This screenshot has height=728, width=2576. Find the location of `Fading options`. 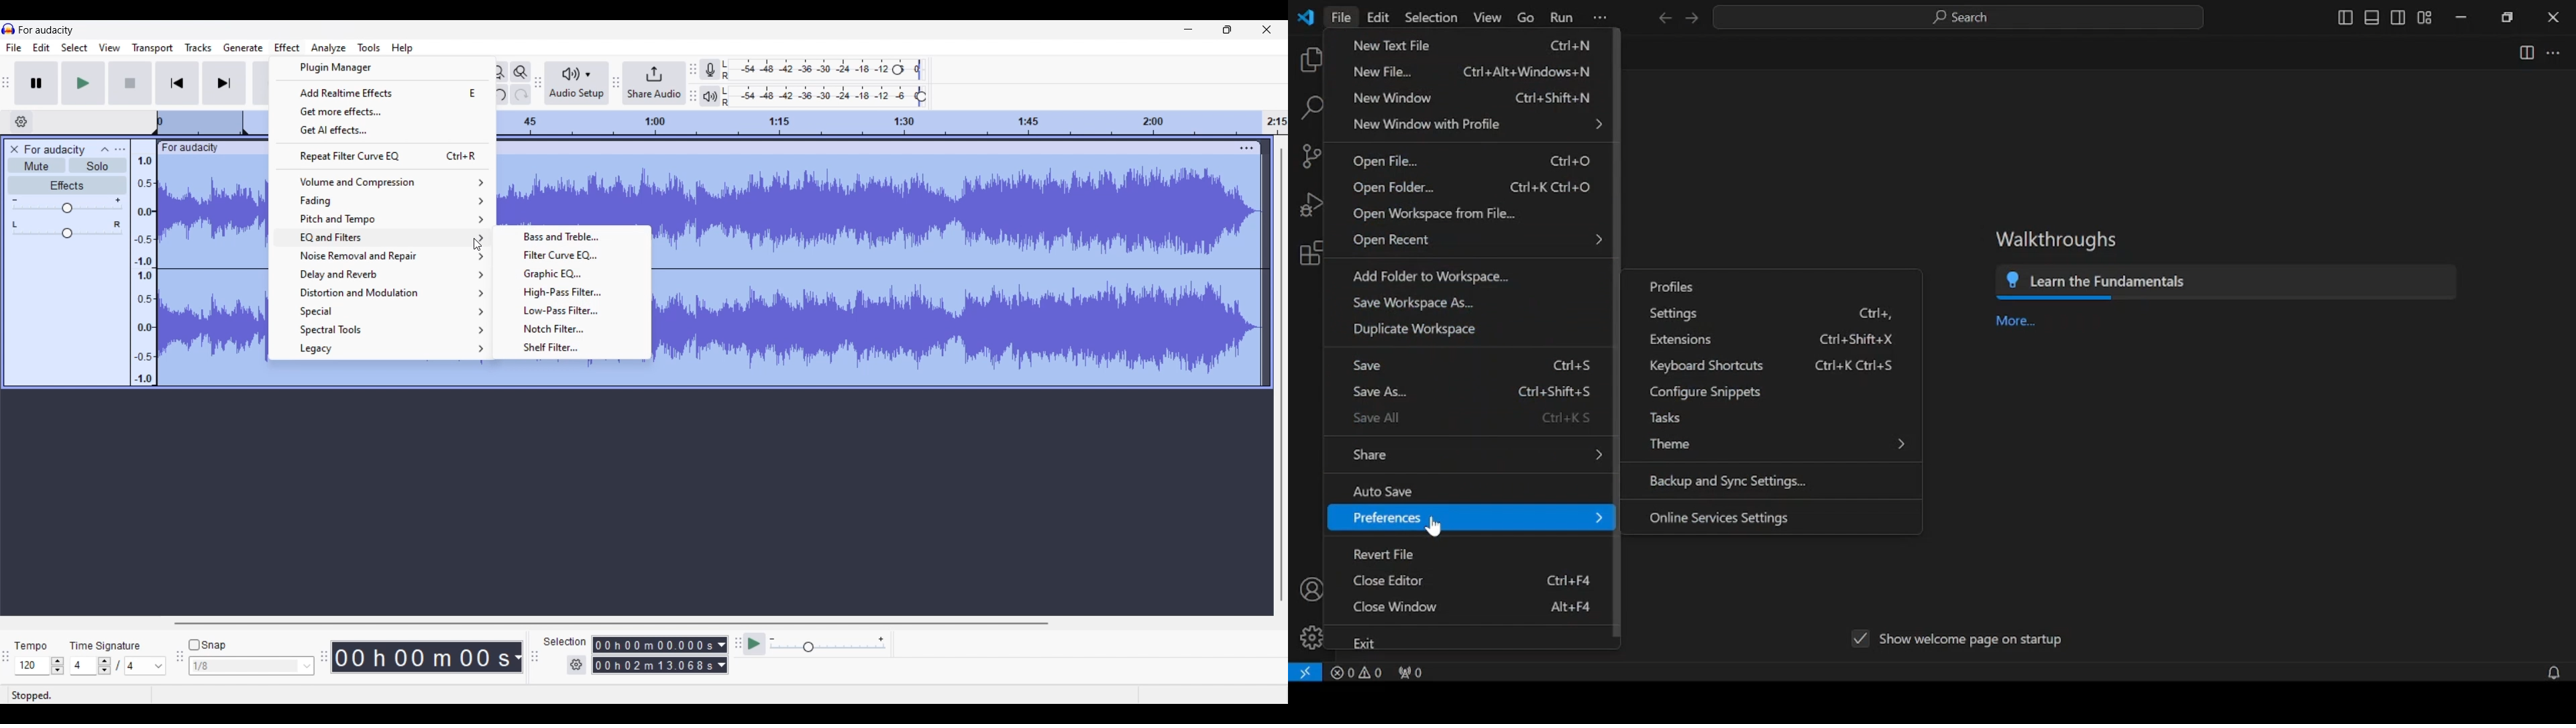

Fading options is located at coordinates (382, 201).